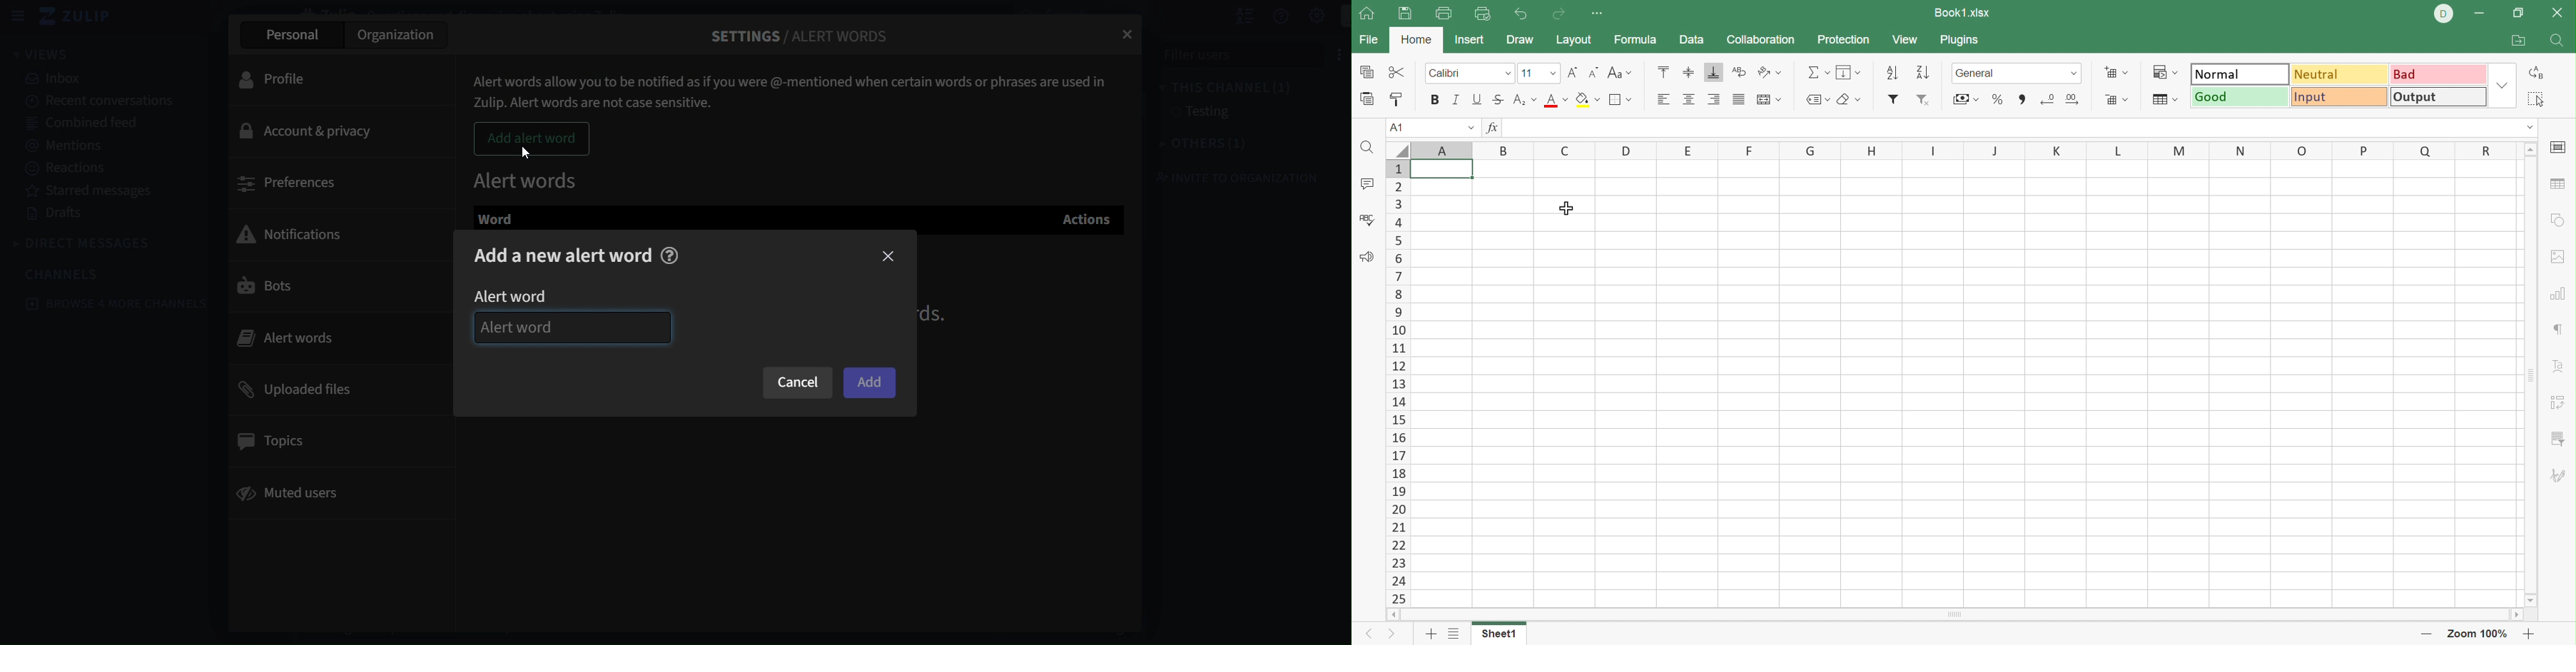  What do you see at coordinates (1816, 100) in the screenshot?
I see `Named ranges` at bounding box center [1816, 100].